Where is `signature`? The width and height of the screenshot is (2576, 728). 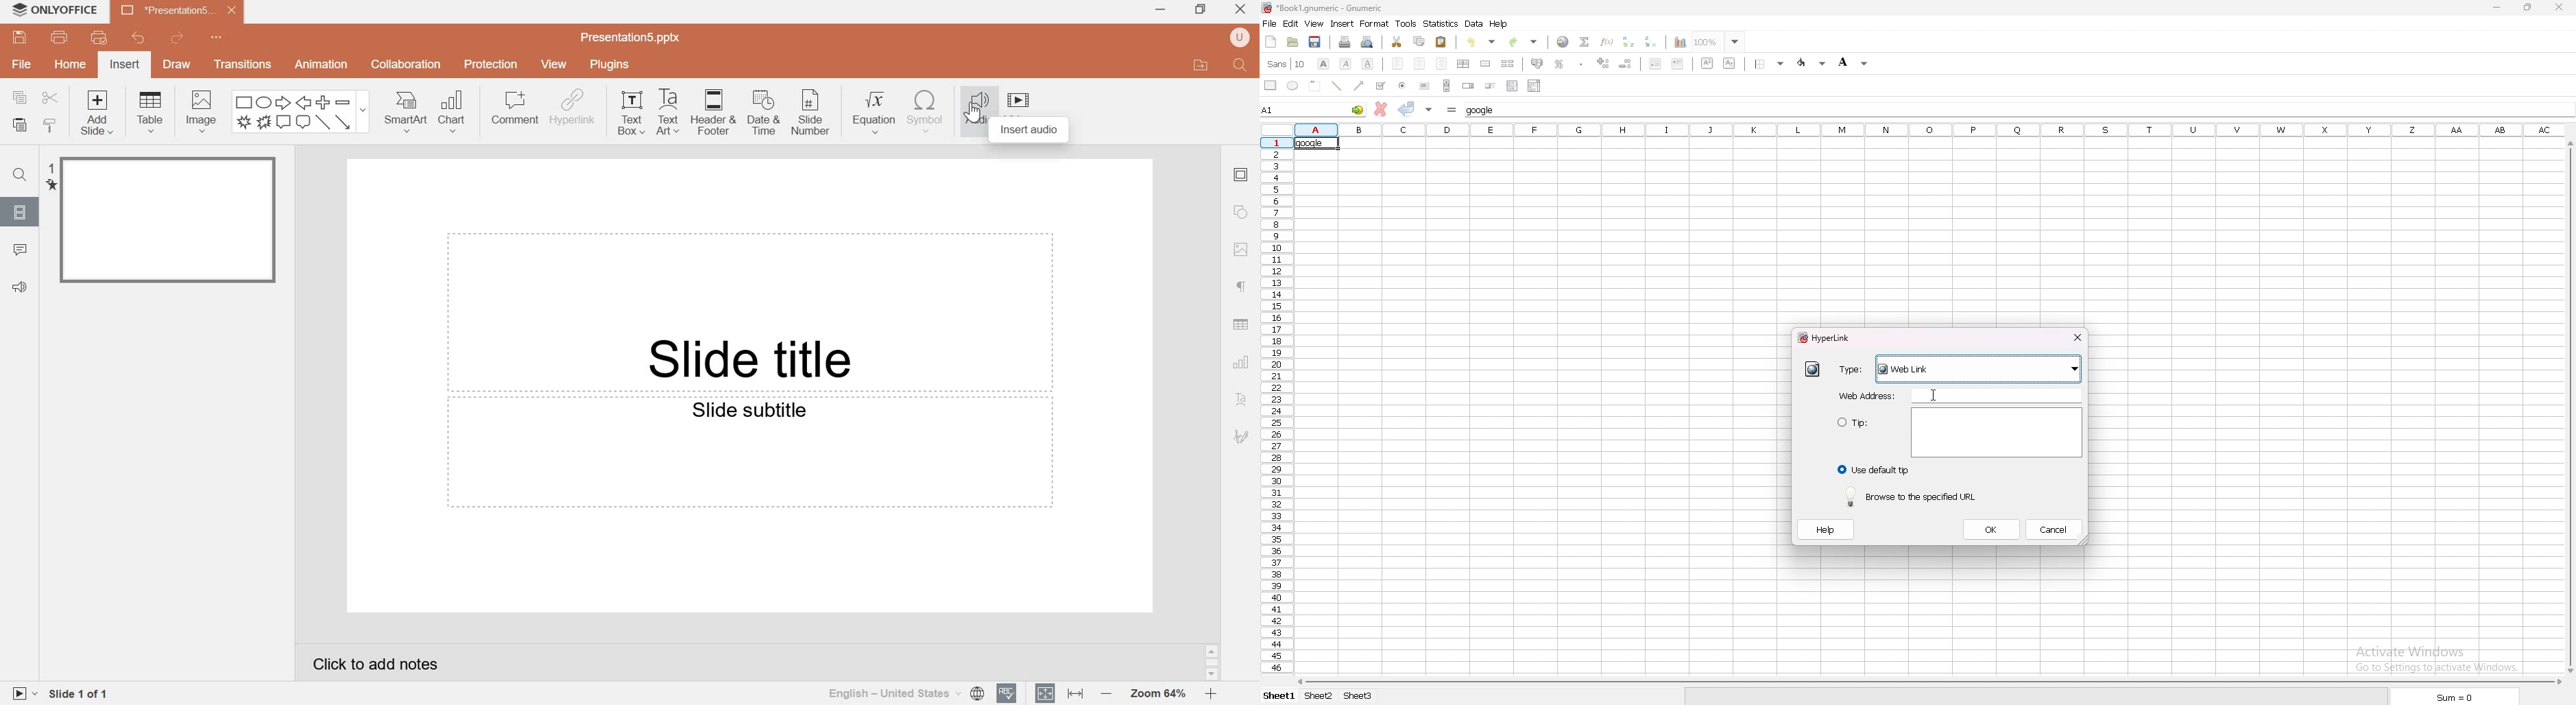
signature is located at coordinates (1242, 437).